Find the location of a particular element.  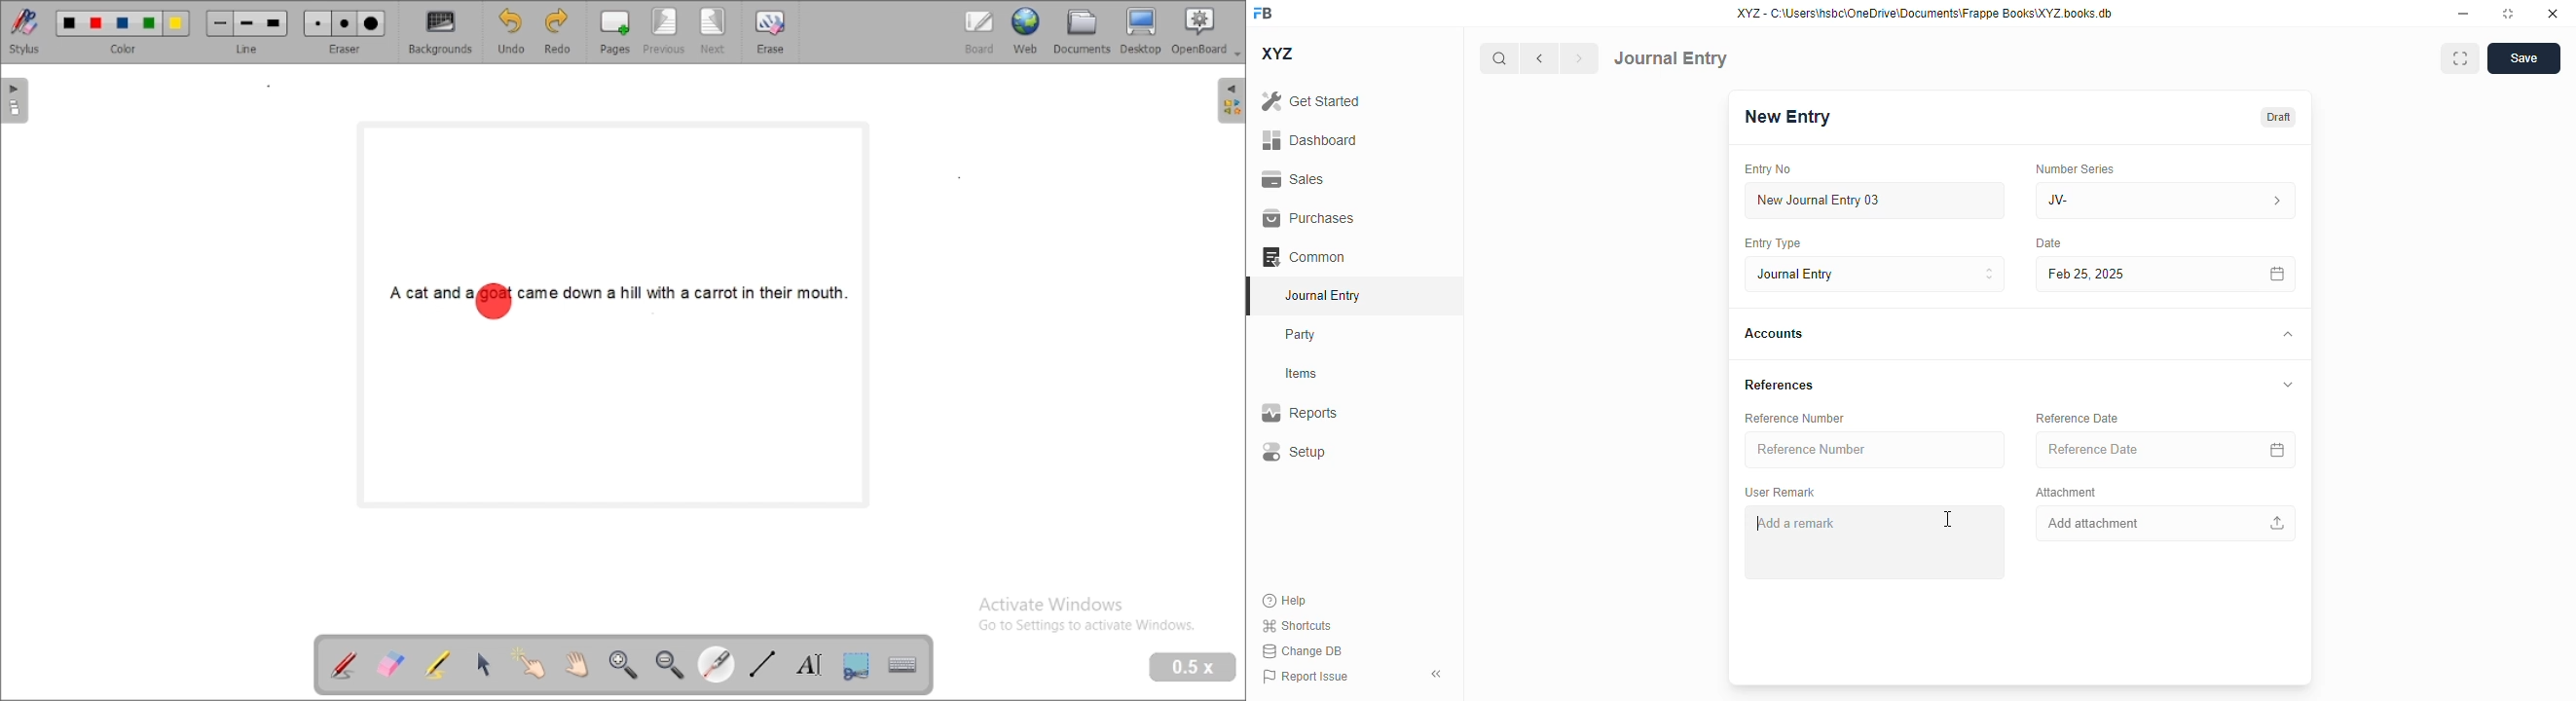

close is located at coordinates (2553, 13).